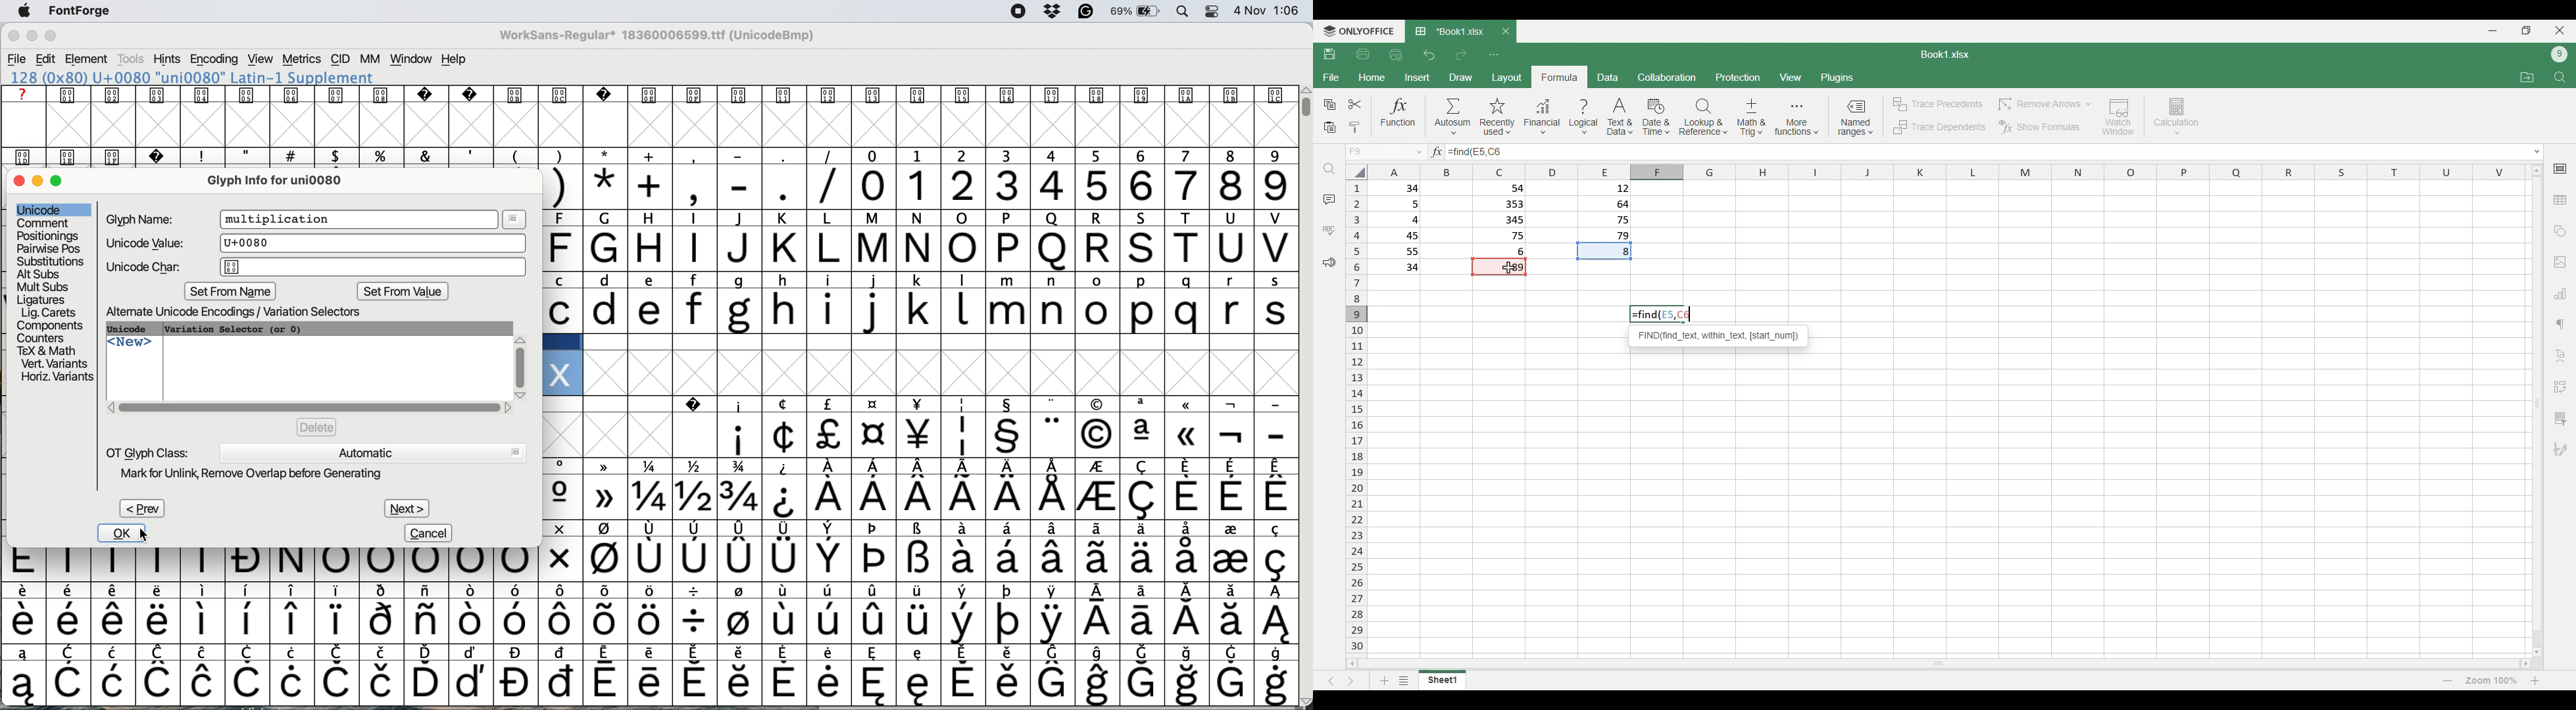  What do you see at coordinates (303, 59) in the screenshot?
I see `metrics` at bounding box center [303, 59].